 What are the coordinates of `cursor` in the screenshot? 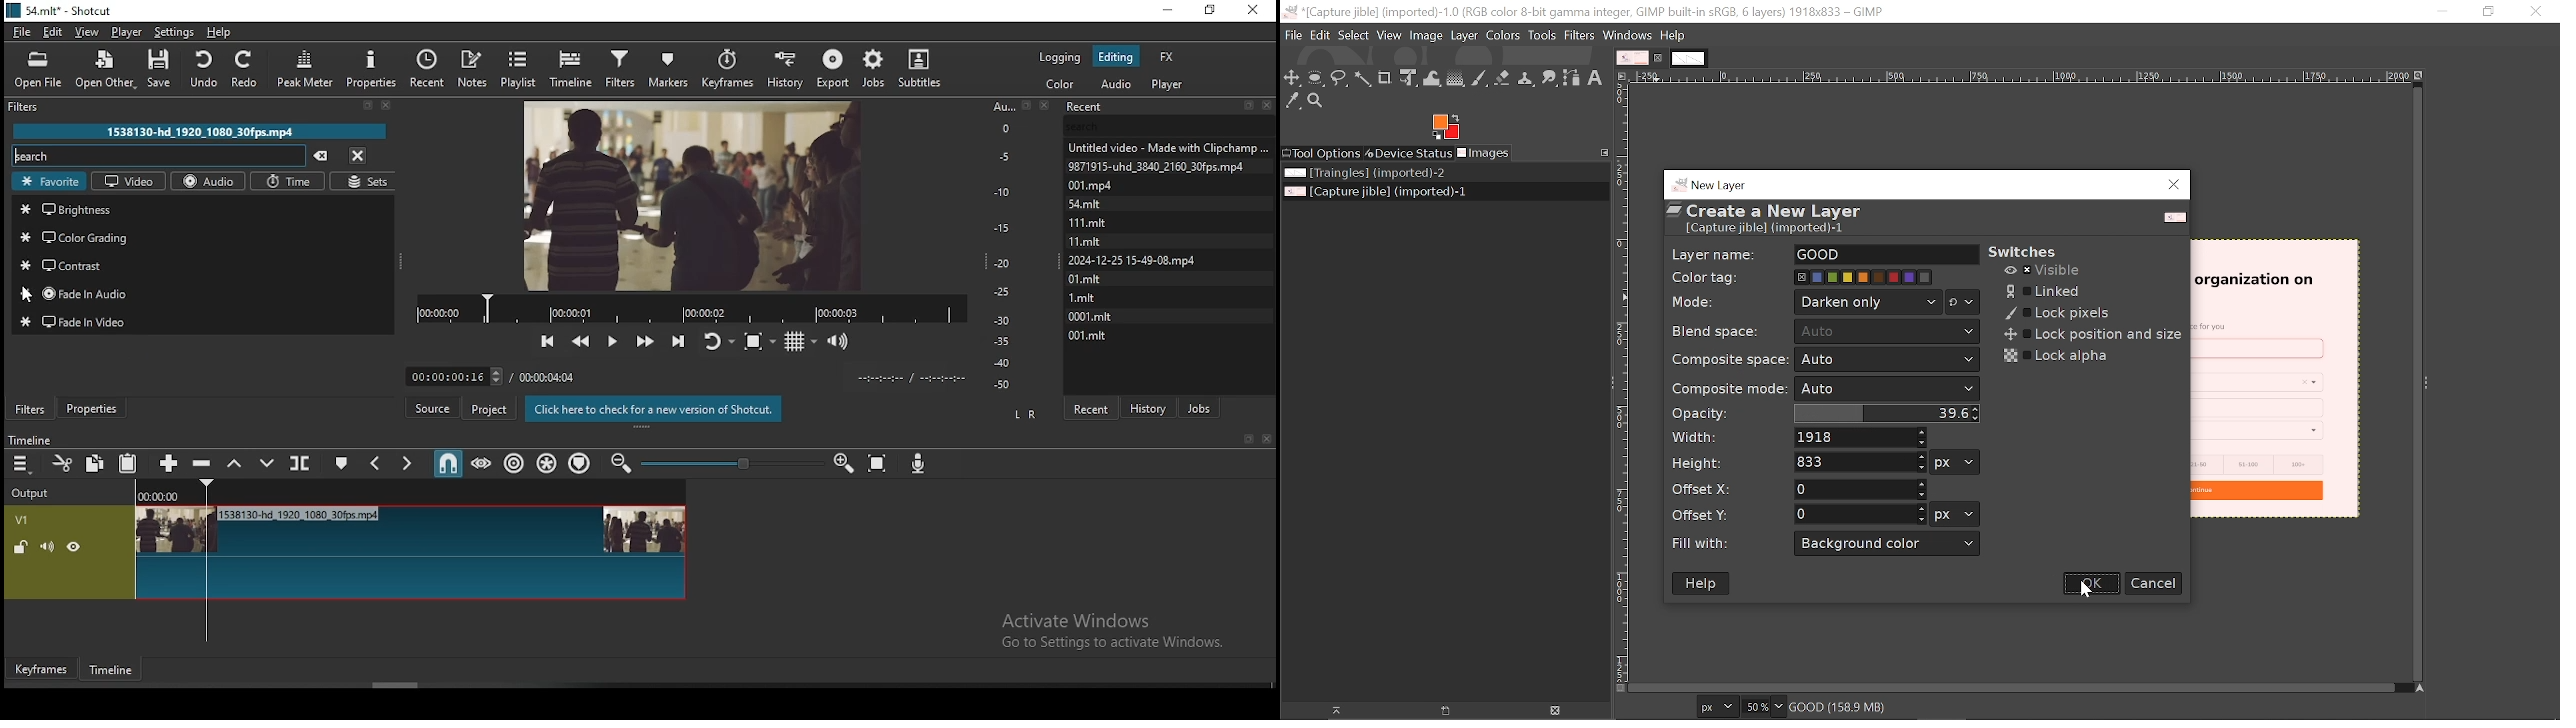 It's located at (33, 295).